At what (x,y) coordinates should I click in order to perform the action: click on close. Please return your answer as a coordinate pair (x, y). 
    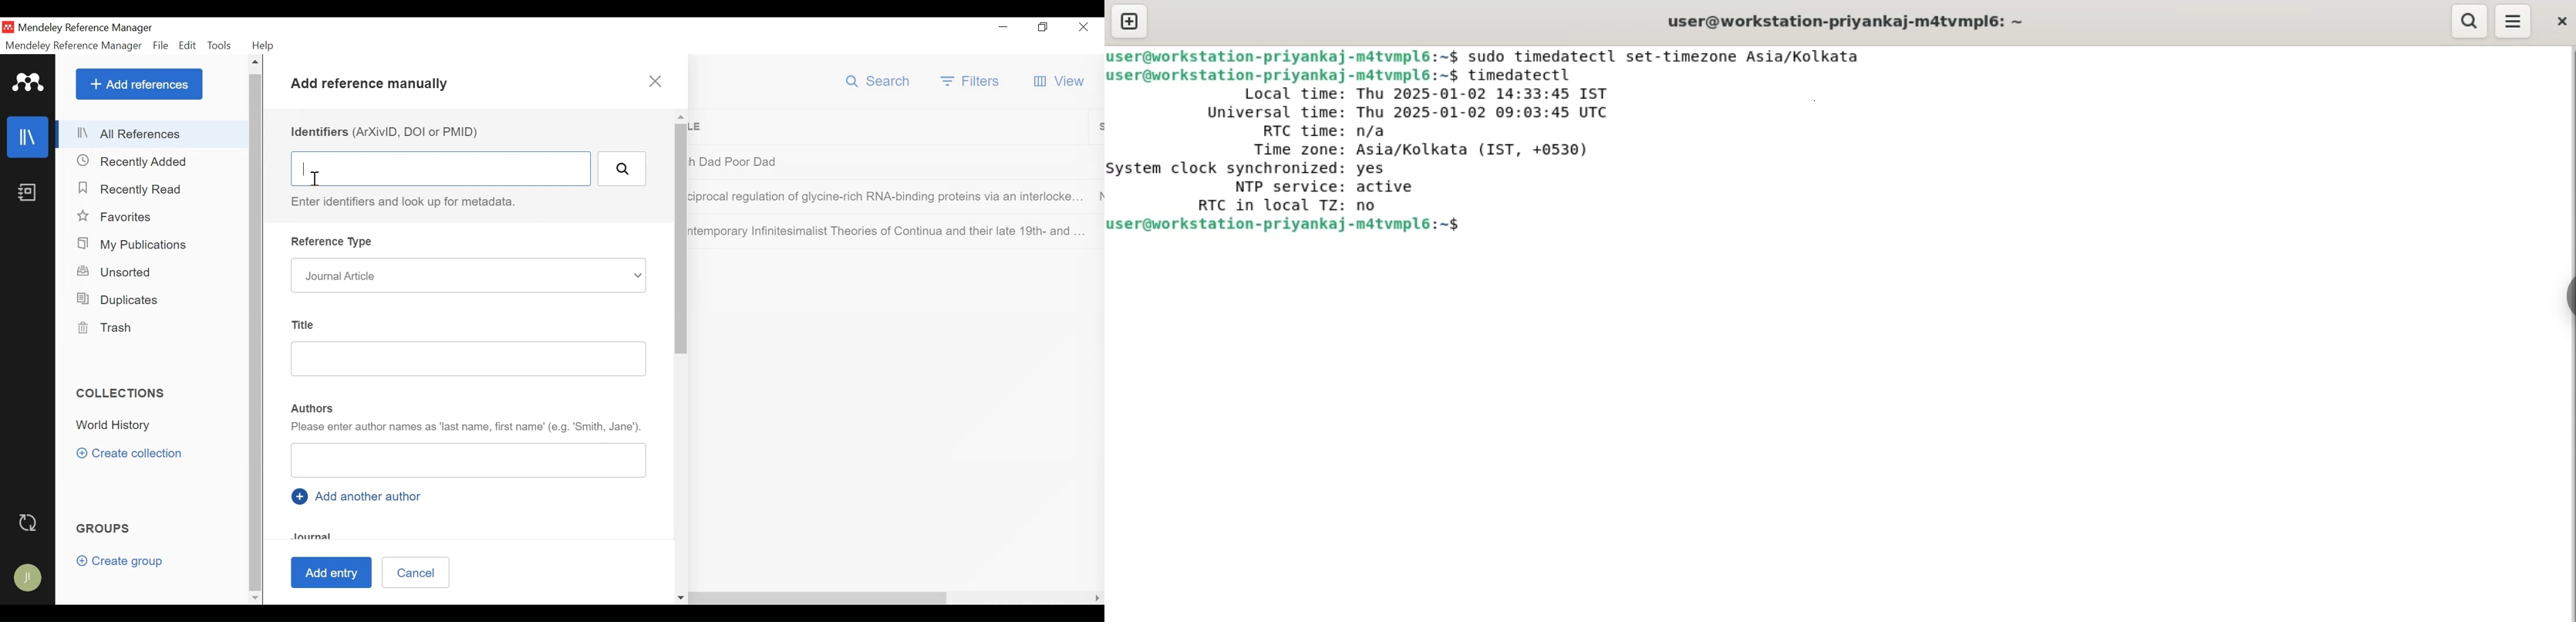
    Looking at the image, I should click on (658, 81).